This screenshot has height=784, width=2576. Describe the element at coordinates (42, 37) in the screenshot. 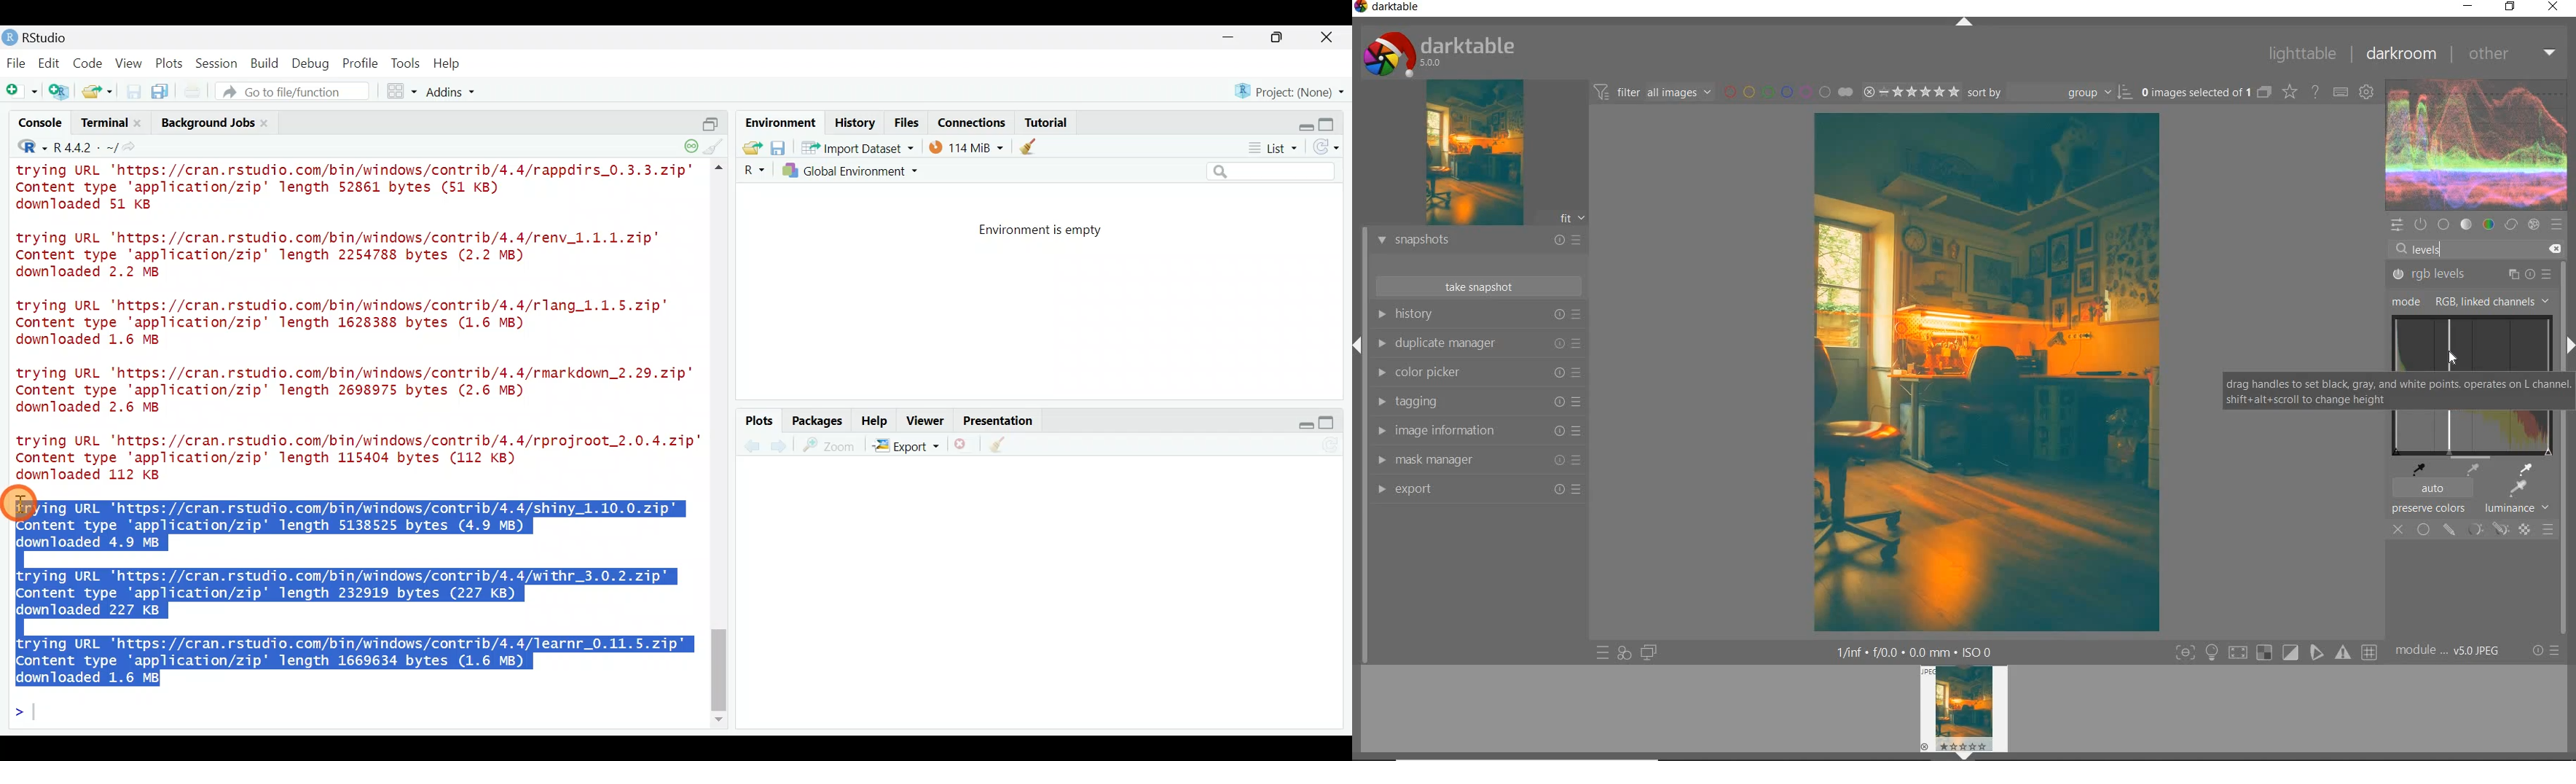

I see `RStudio` at that location.